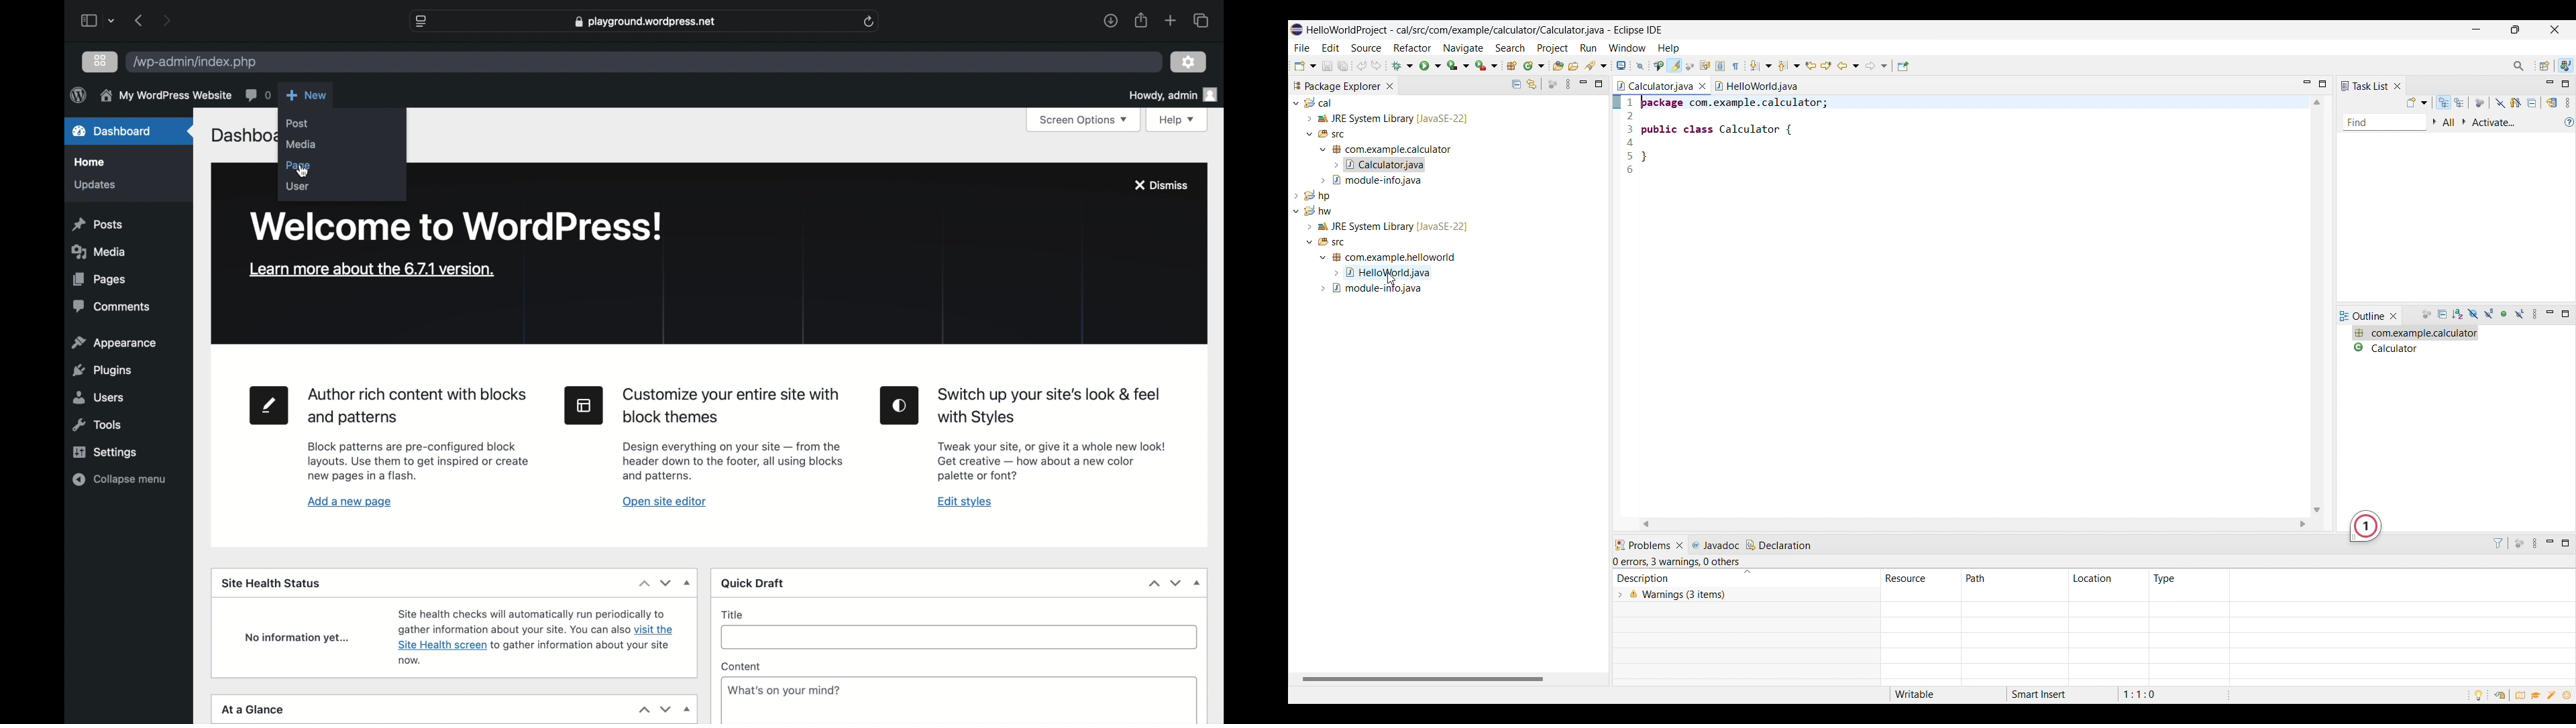 This screenshot has height=728, width=2576. What do you see at coordinates (1599, 84) in the screenshot?
I see `Maximize` at bounding box center [1599, 84].